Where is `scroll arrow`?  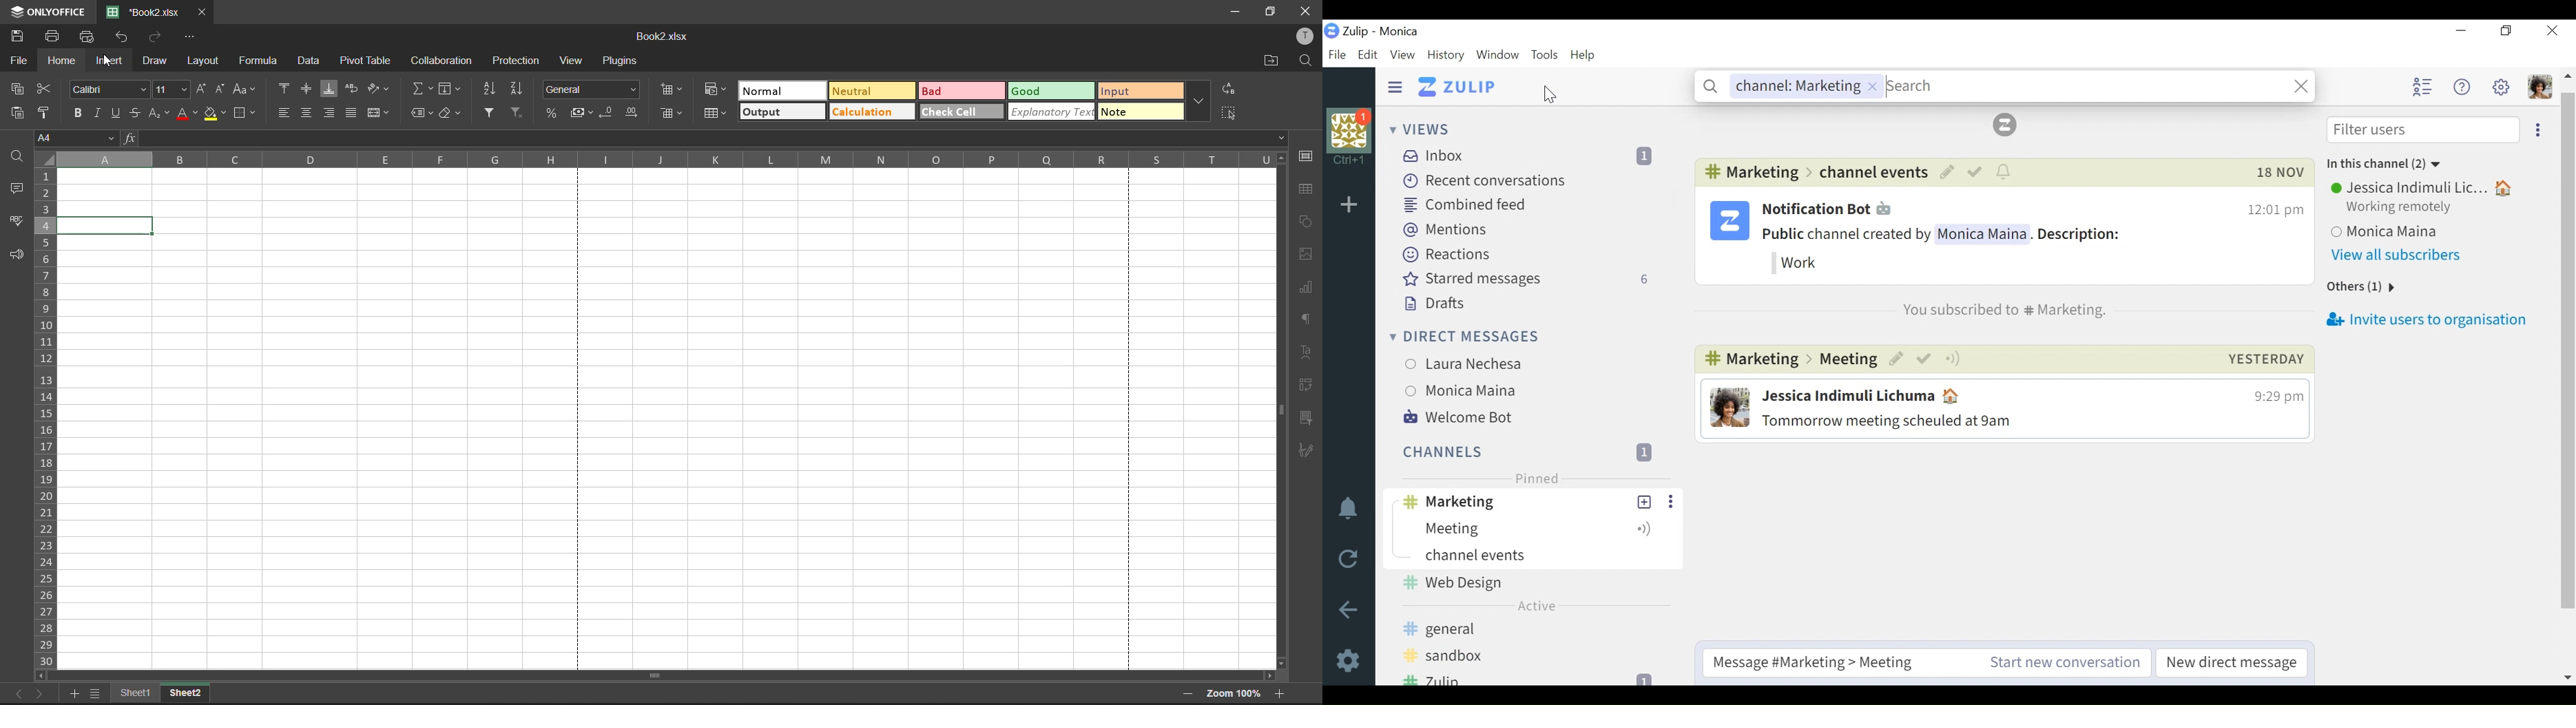
scroll arrow is located at coordinates (2566, 86).